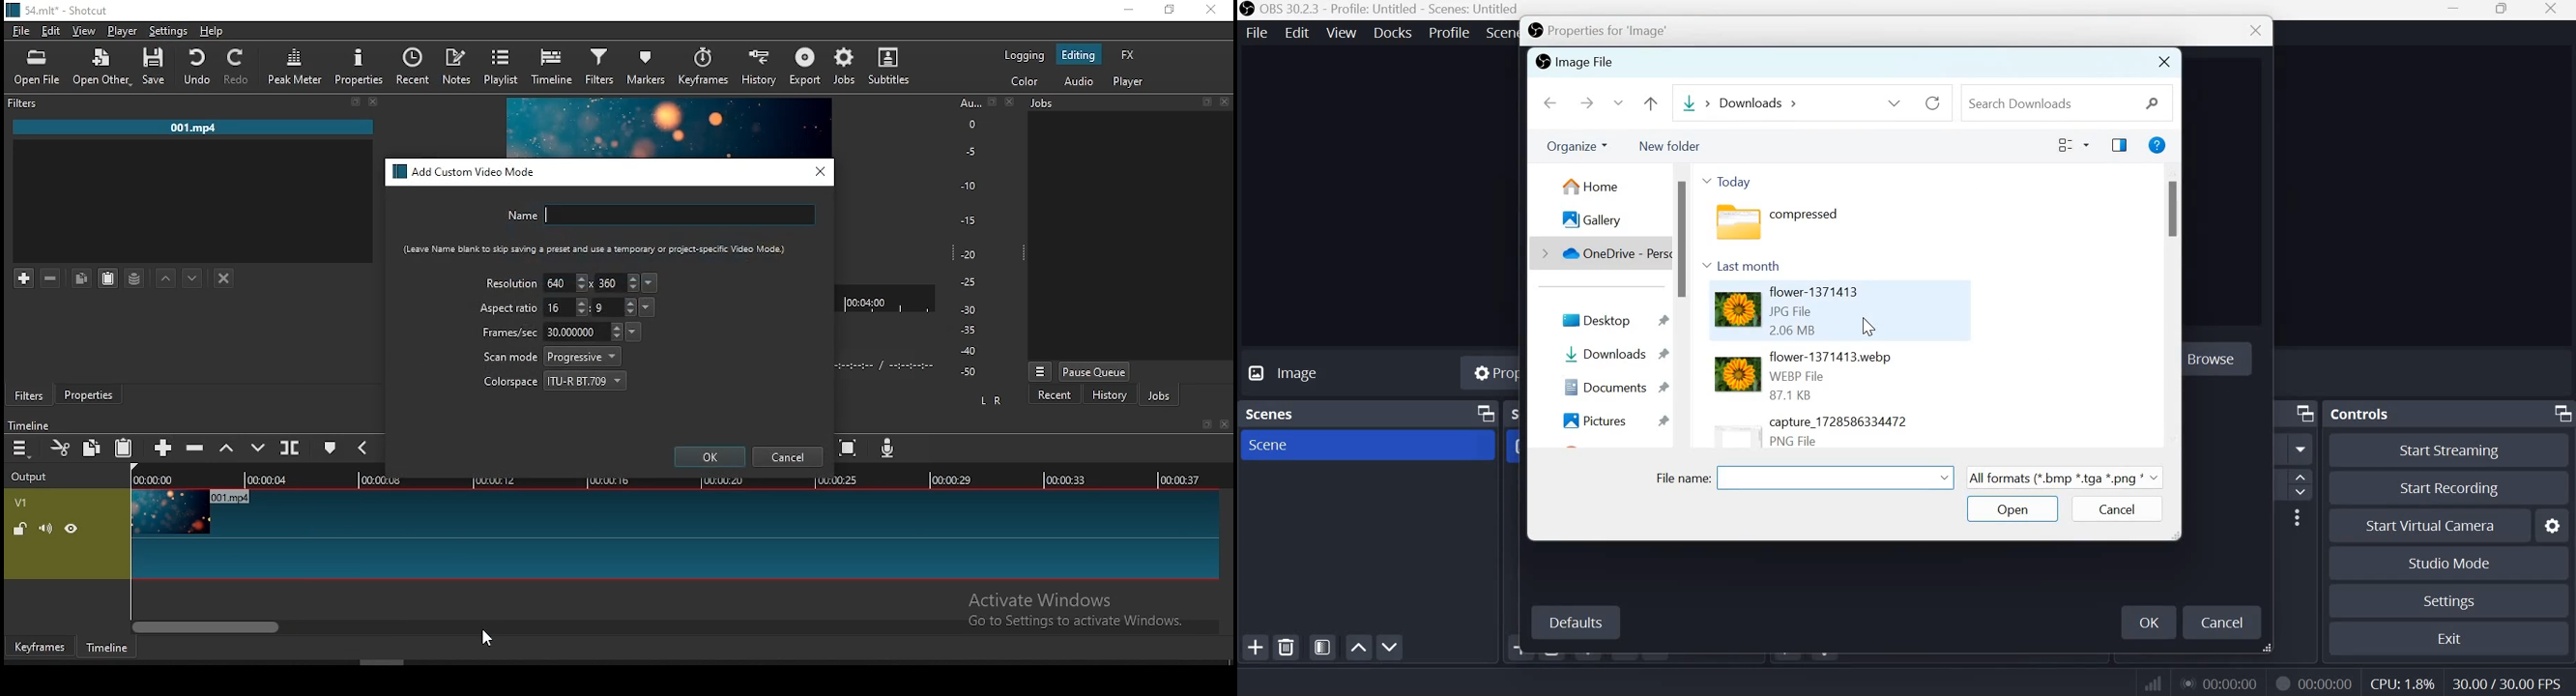  I want to click on 00:00:33, so click(1066, 478).